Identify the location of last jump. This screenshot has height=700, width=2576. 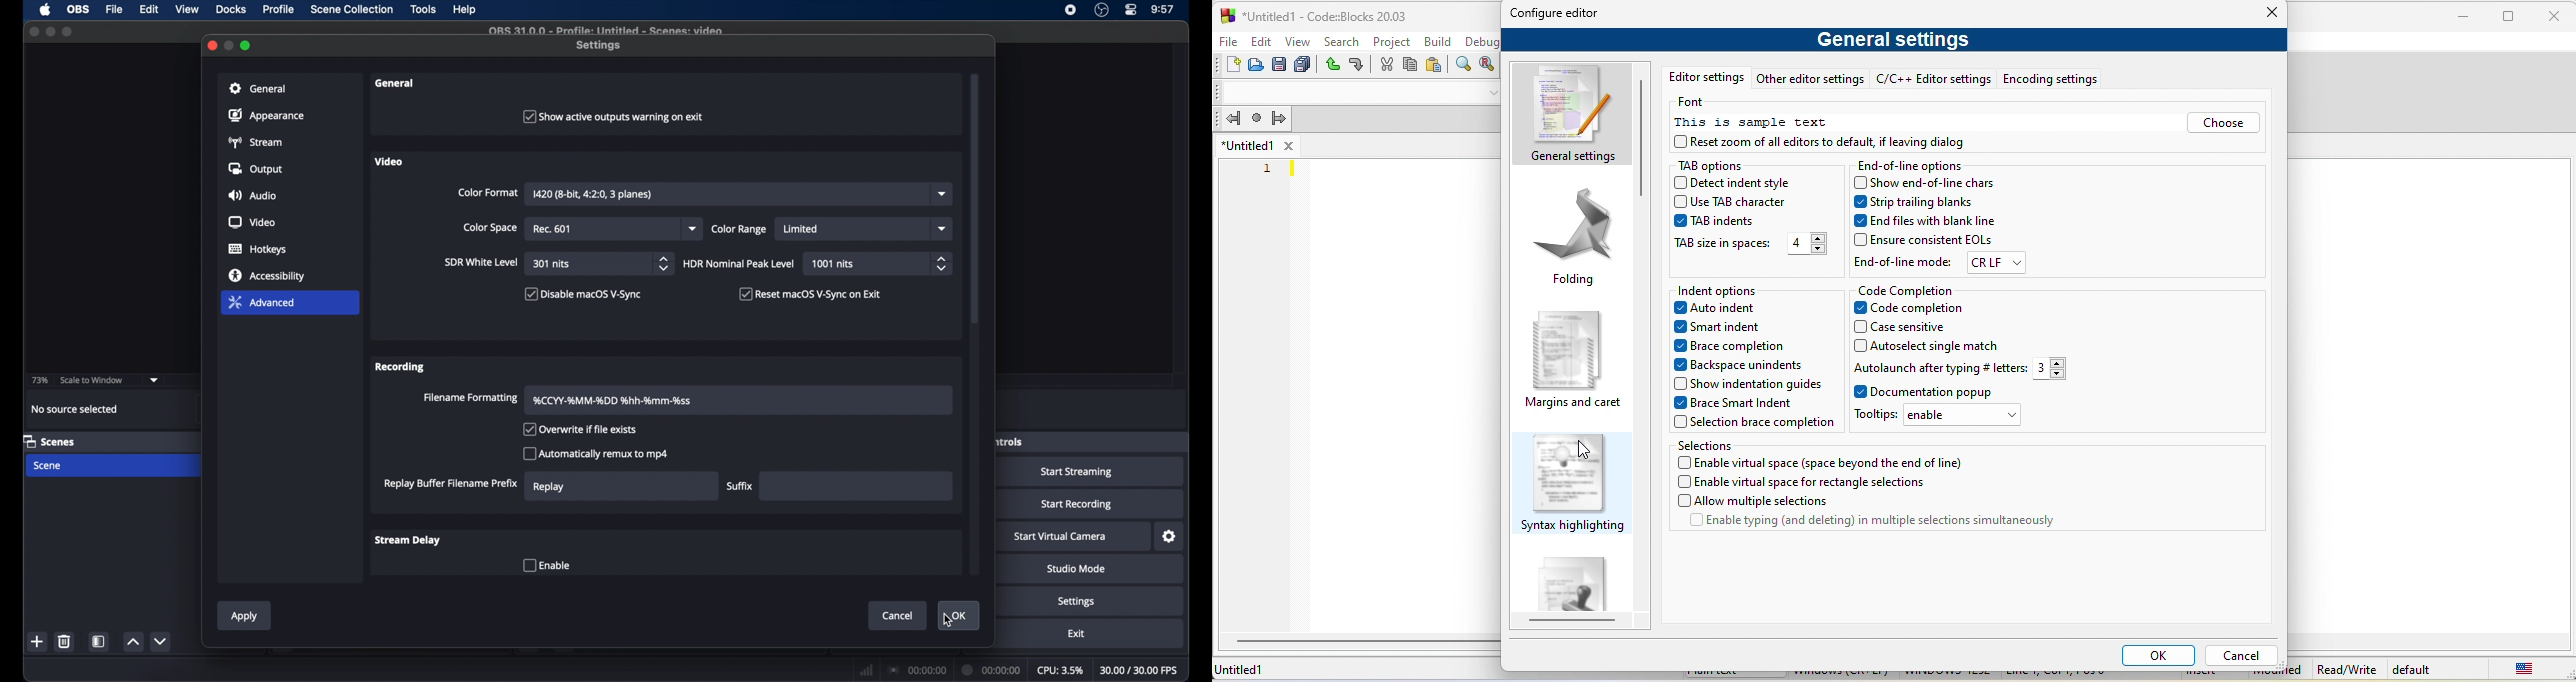
(1257, 117).